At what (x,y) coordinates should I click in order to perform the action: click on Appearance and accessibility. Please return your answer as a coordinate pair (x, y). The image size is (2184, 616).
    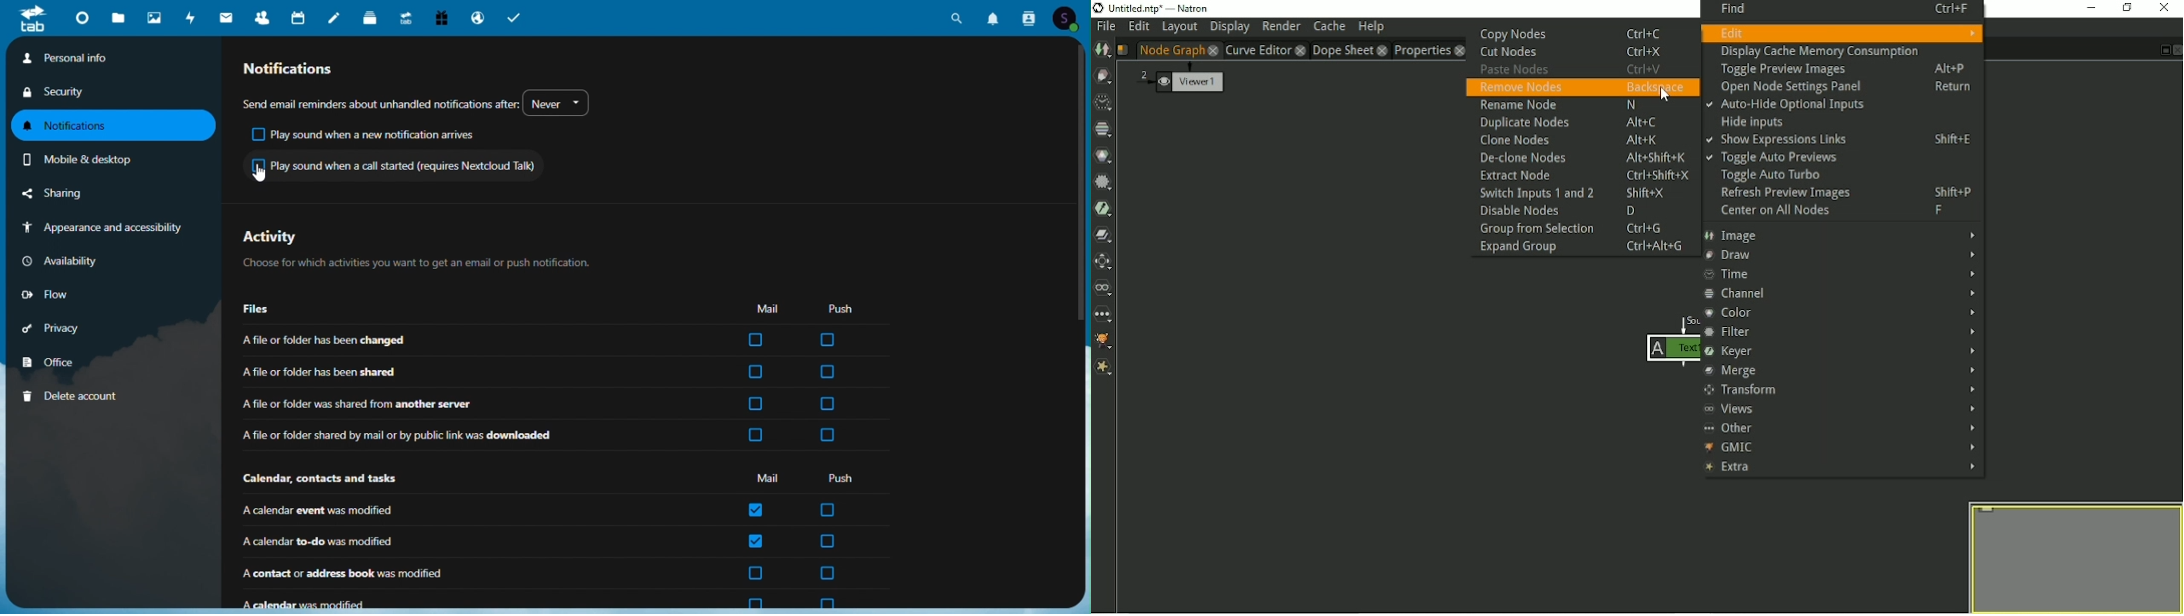
    Looking at the image, I should click on (106, 229).